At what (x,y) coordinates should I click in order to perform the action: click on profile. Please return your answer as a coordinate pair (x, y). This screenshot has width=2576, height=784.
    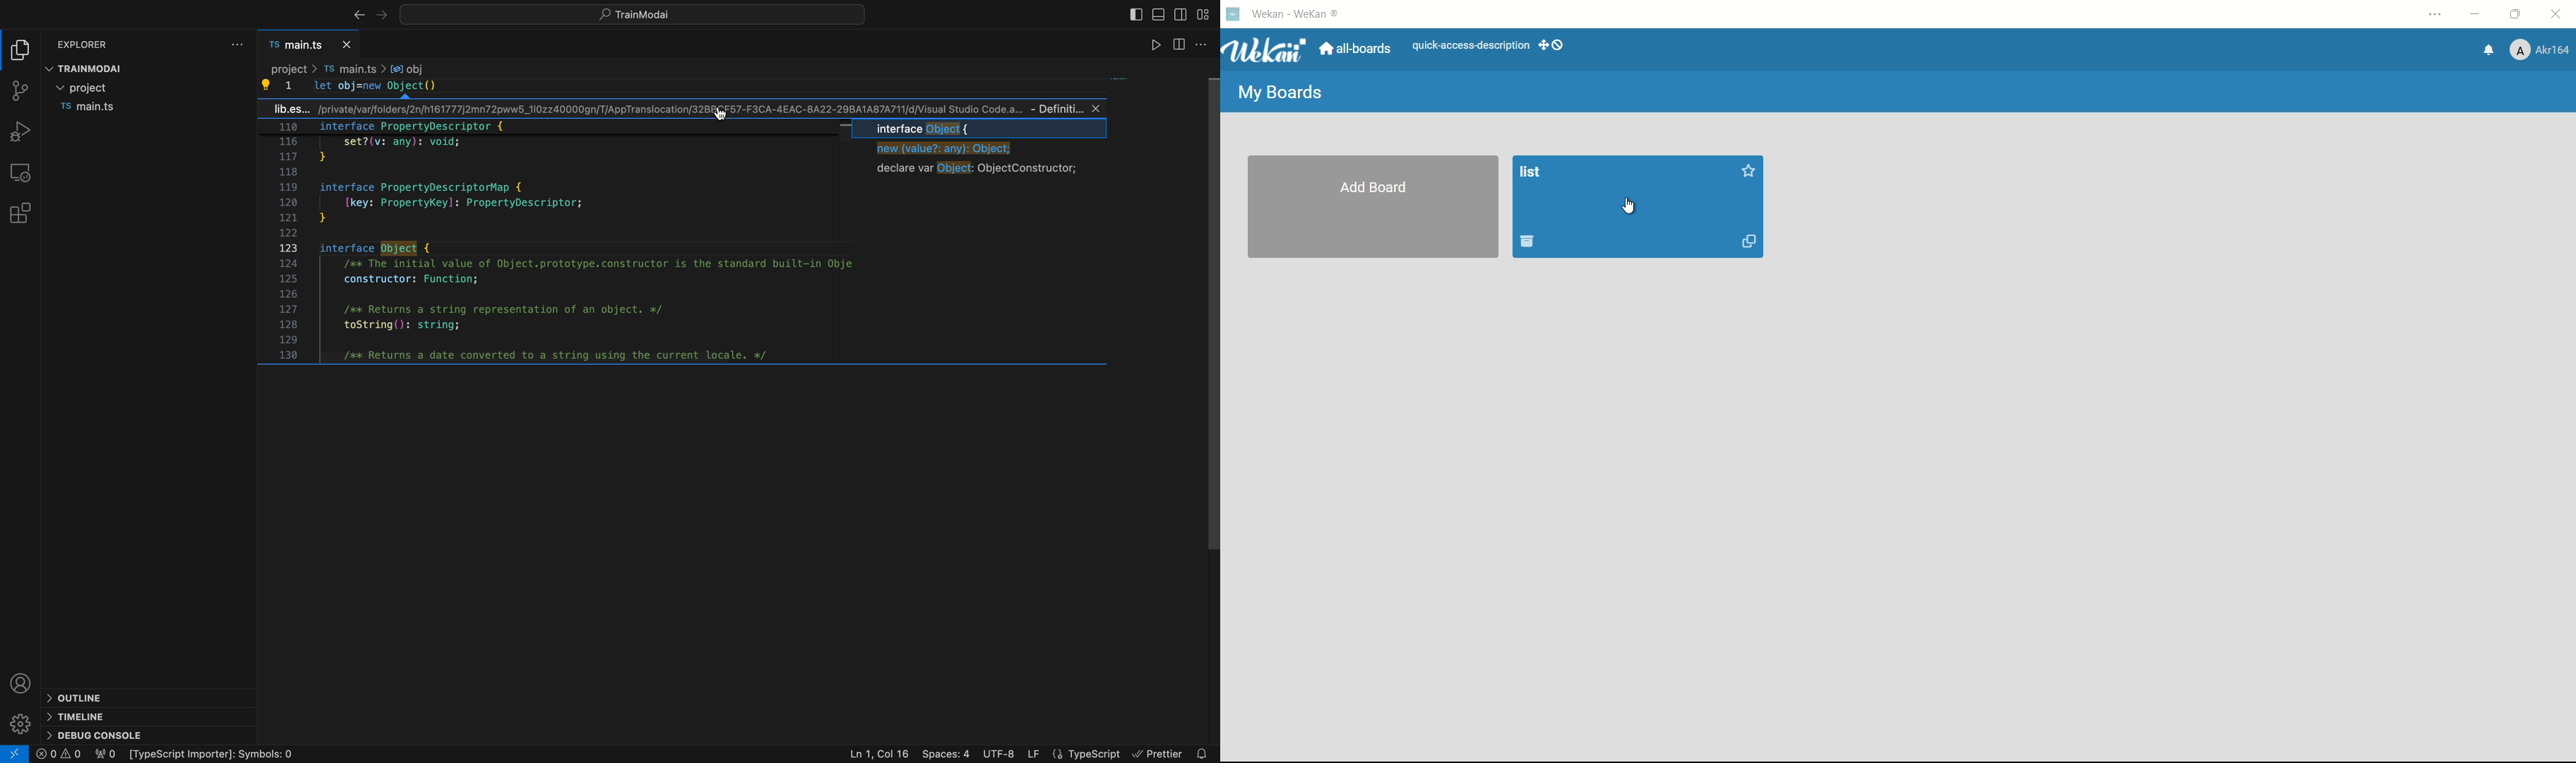
    Looking at the image, I should click on (21, 682).